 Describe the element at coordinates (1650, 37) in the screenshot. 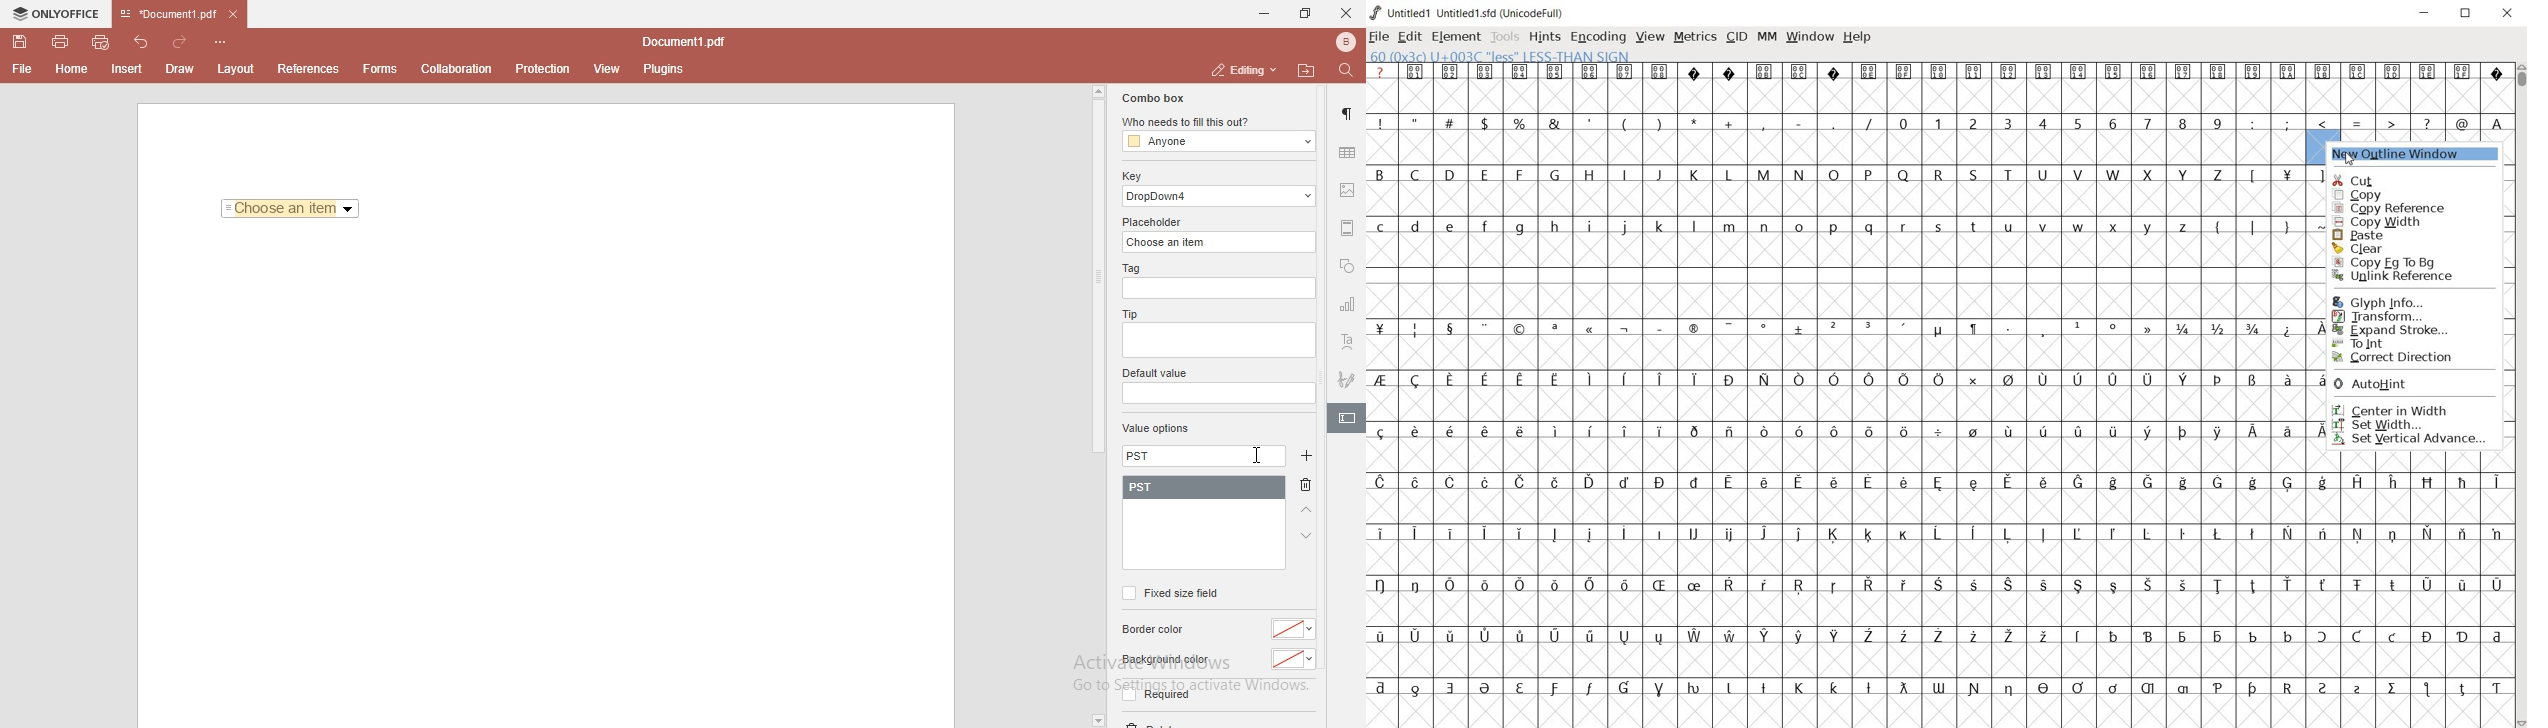

I see `view` at that location.